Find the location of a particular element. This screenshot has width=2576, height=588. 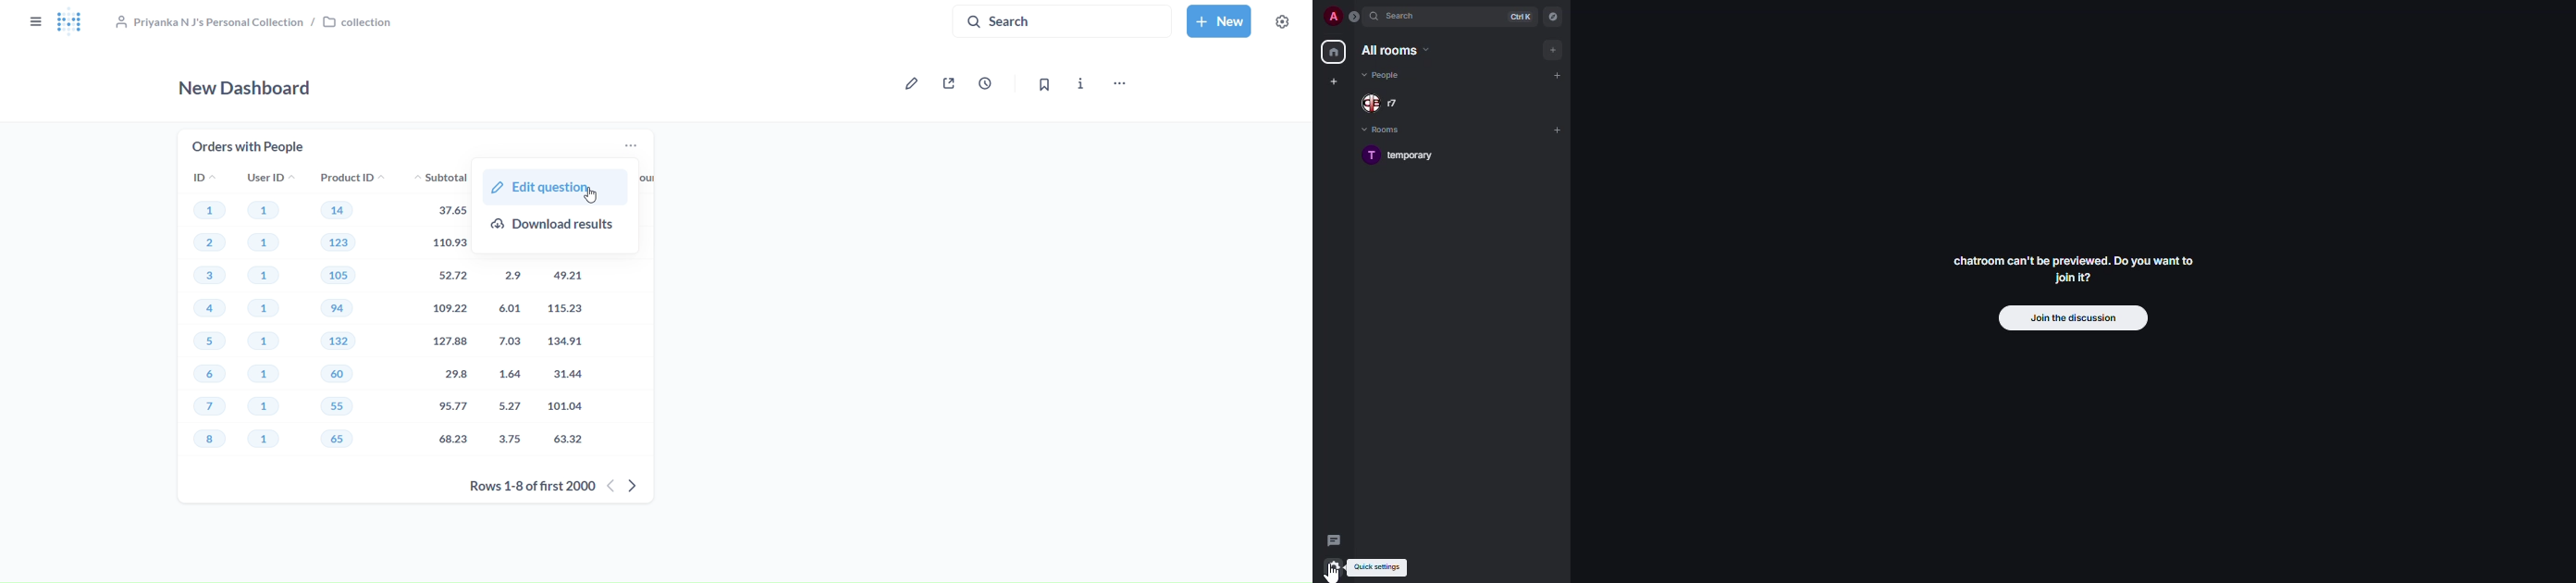

add is located at coordinates (1559, 75).